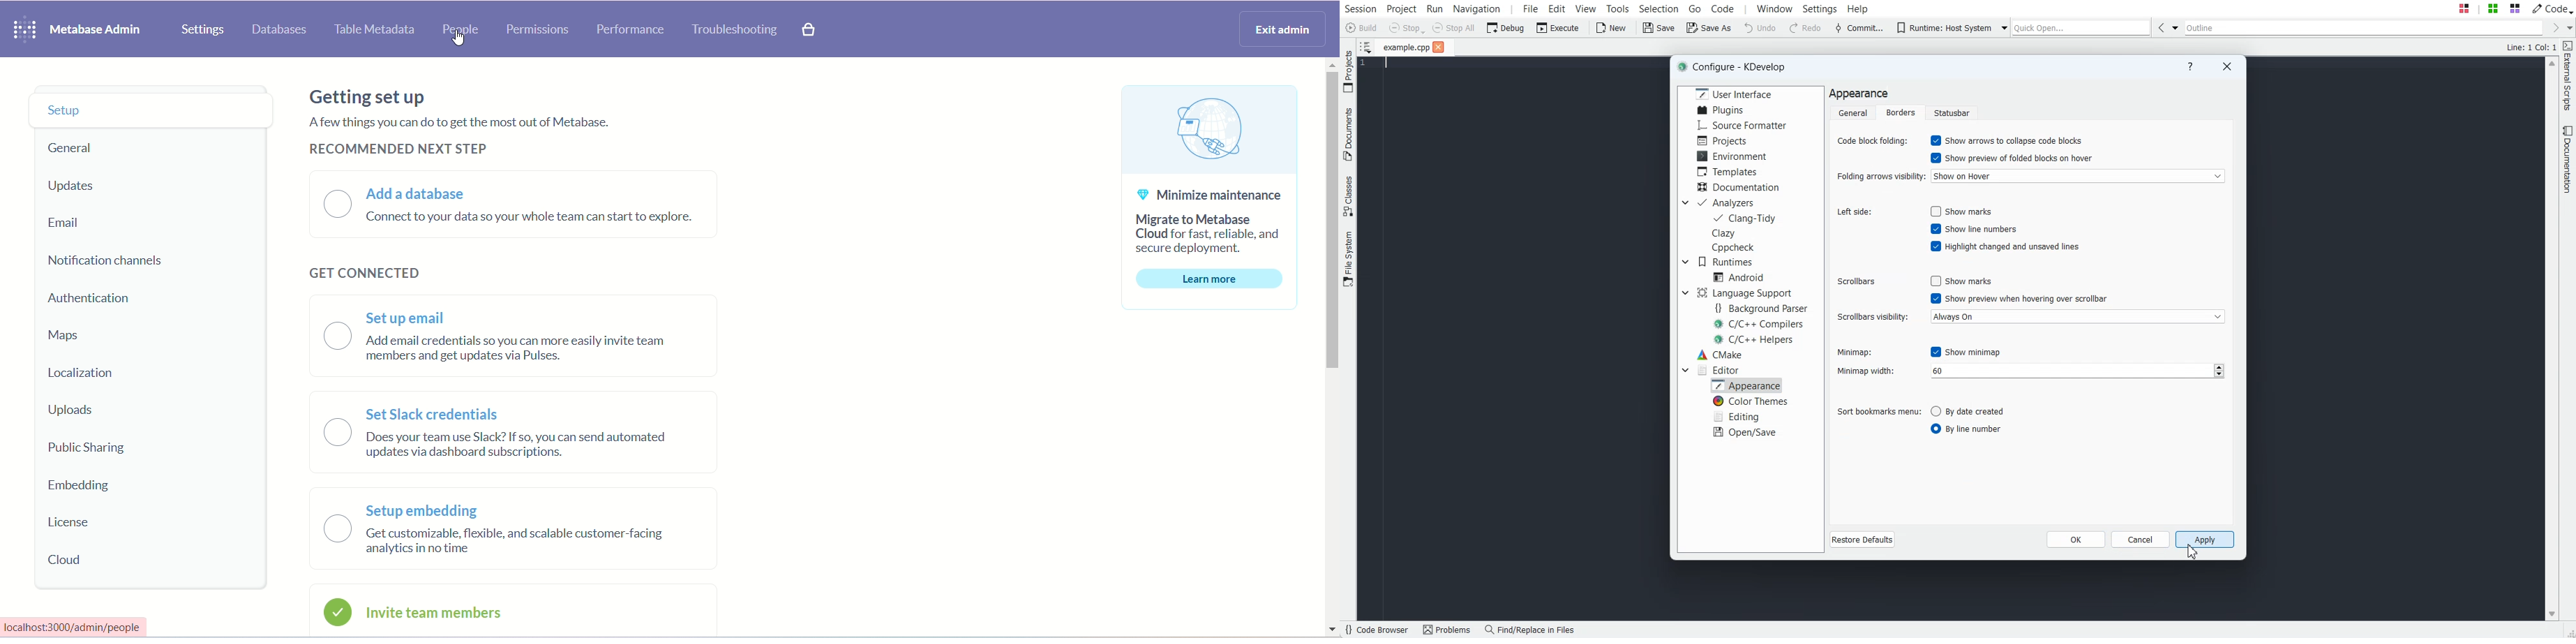 The height and width of the screenshot is (644, 2576). Describe the element at coordinates (202, 30) in the screenshot. I see `settings` at that location.